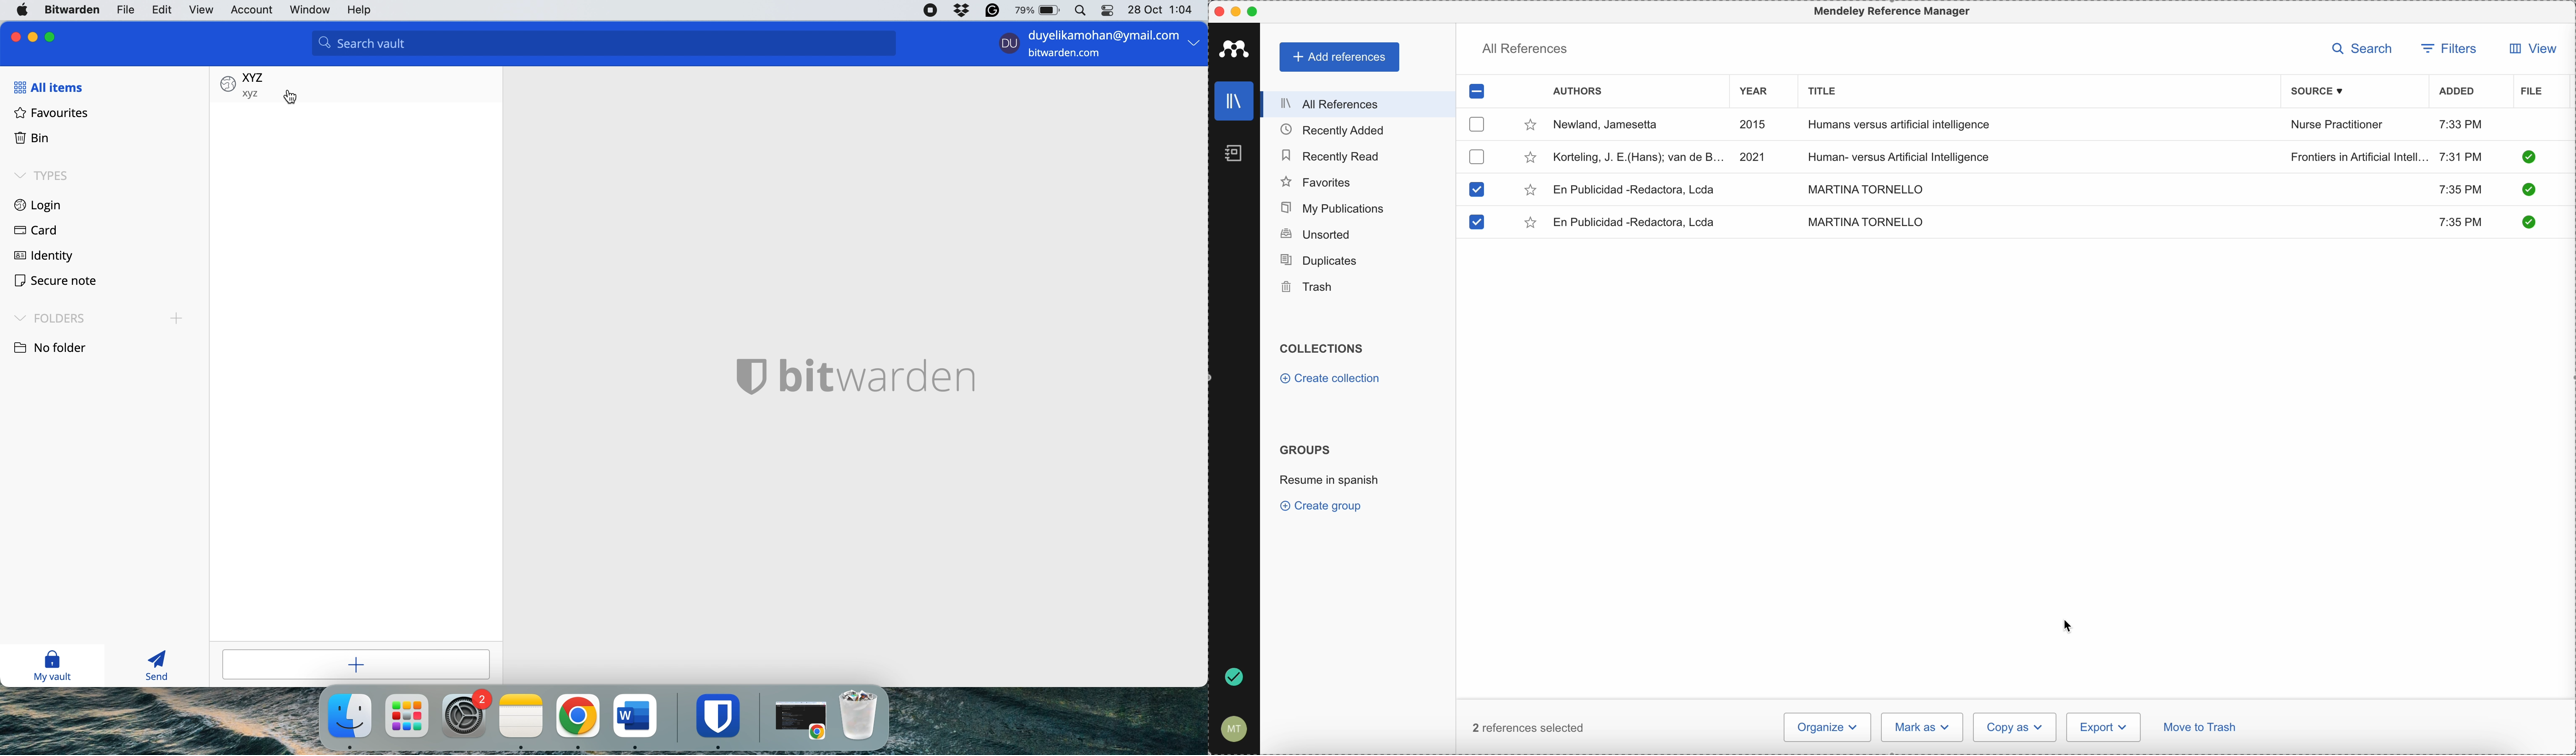 The width and height of the screenshot is (2576, 756). What do you see at coordinates (407, 715) in the screenshot?
I see `launchpad` at bounding box center [407, 715].